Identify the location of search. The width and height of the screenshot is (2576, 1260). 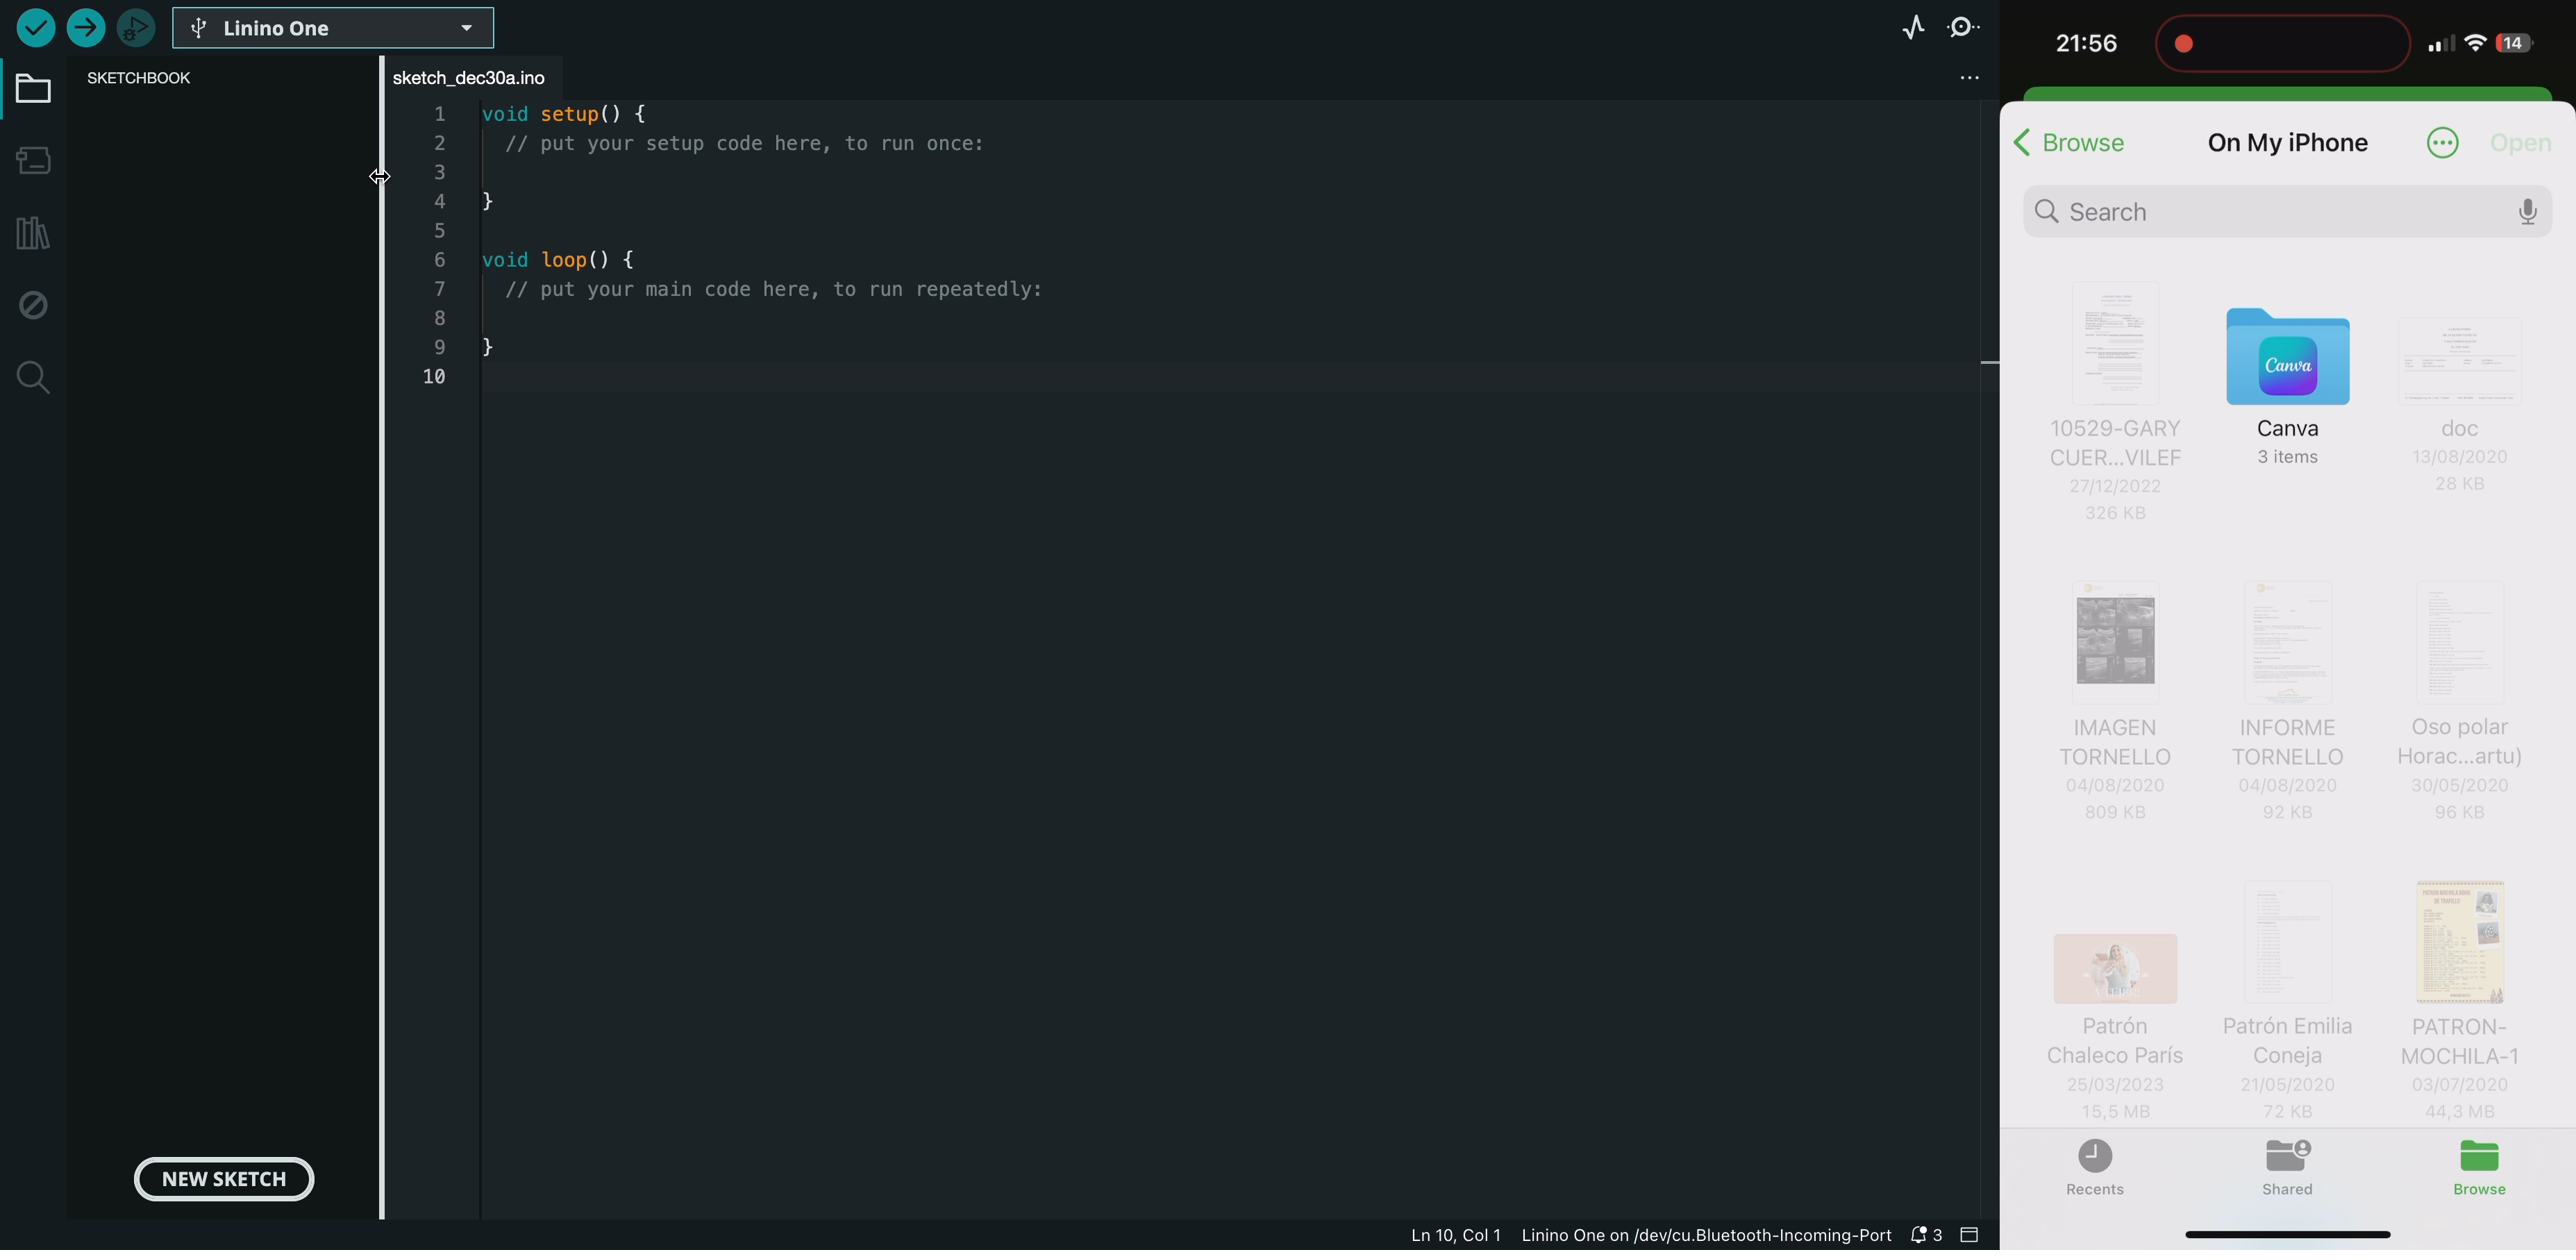
(2271, 212).